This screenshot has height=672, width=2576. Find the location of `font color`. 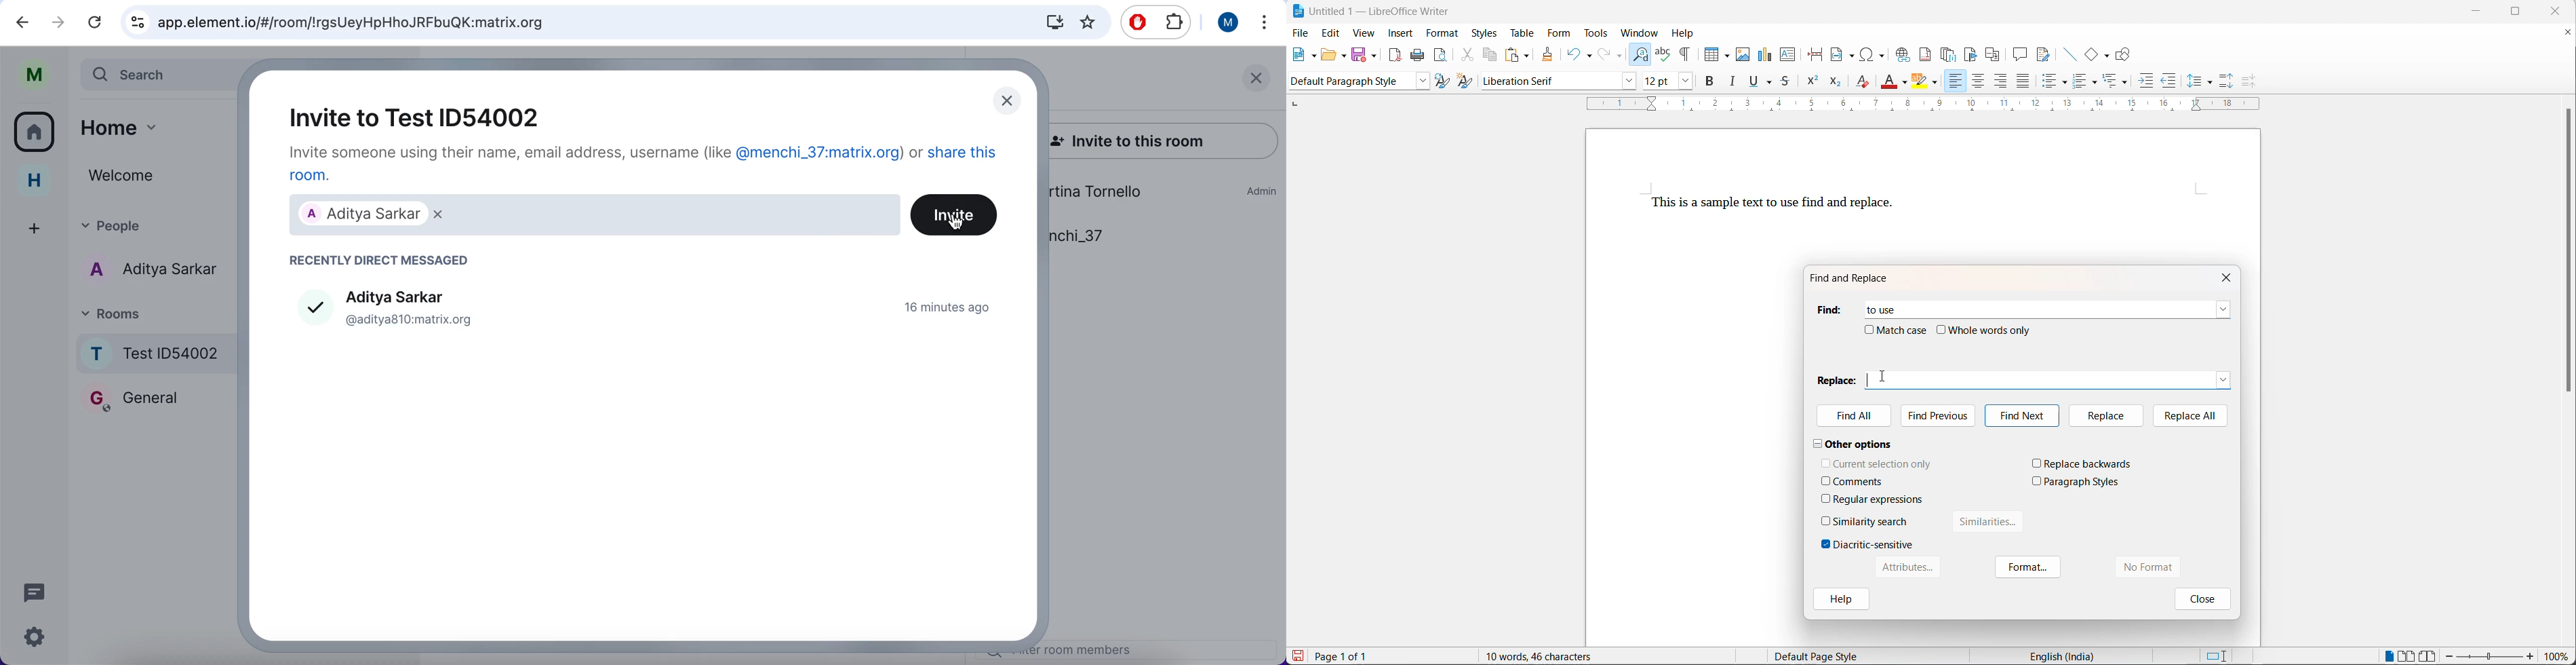

font color is located at coordinates (1905, 83).